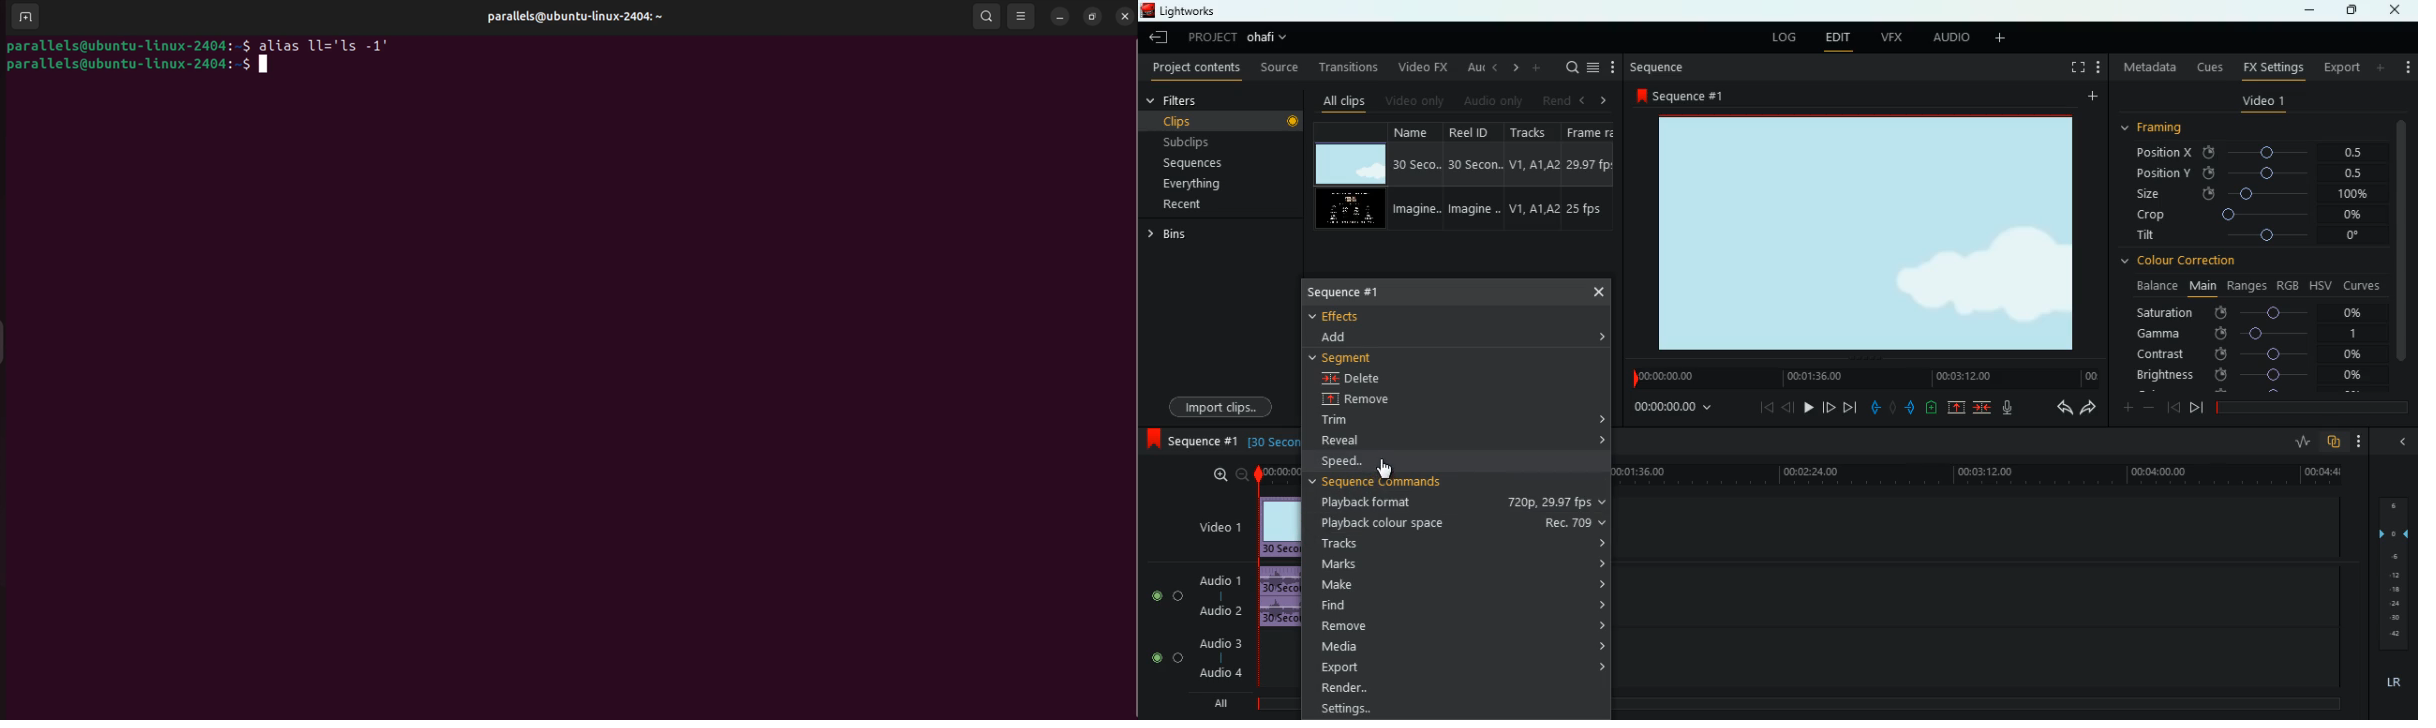  What do you see at coordinates (1390, 481) in the screenshot?
I see `sequence commands` at bounding box center [1390, 481].